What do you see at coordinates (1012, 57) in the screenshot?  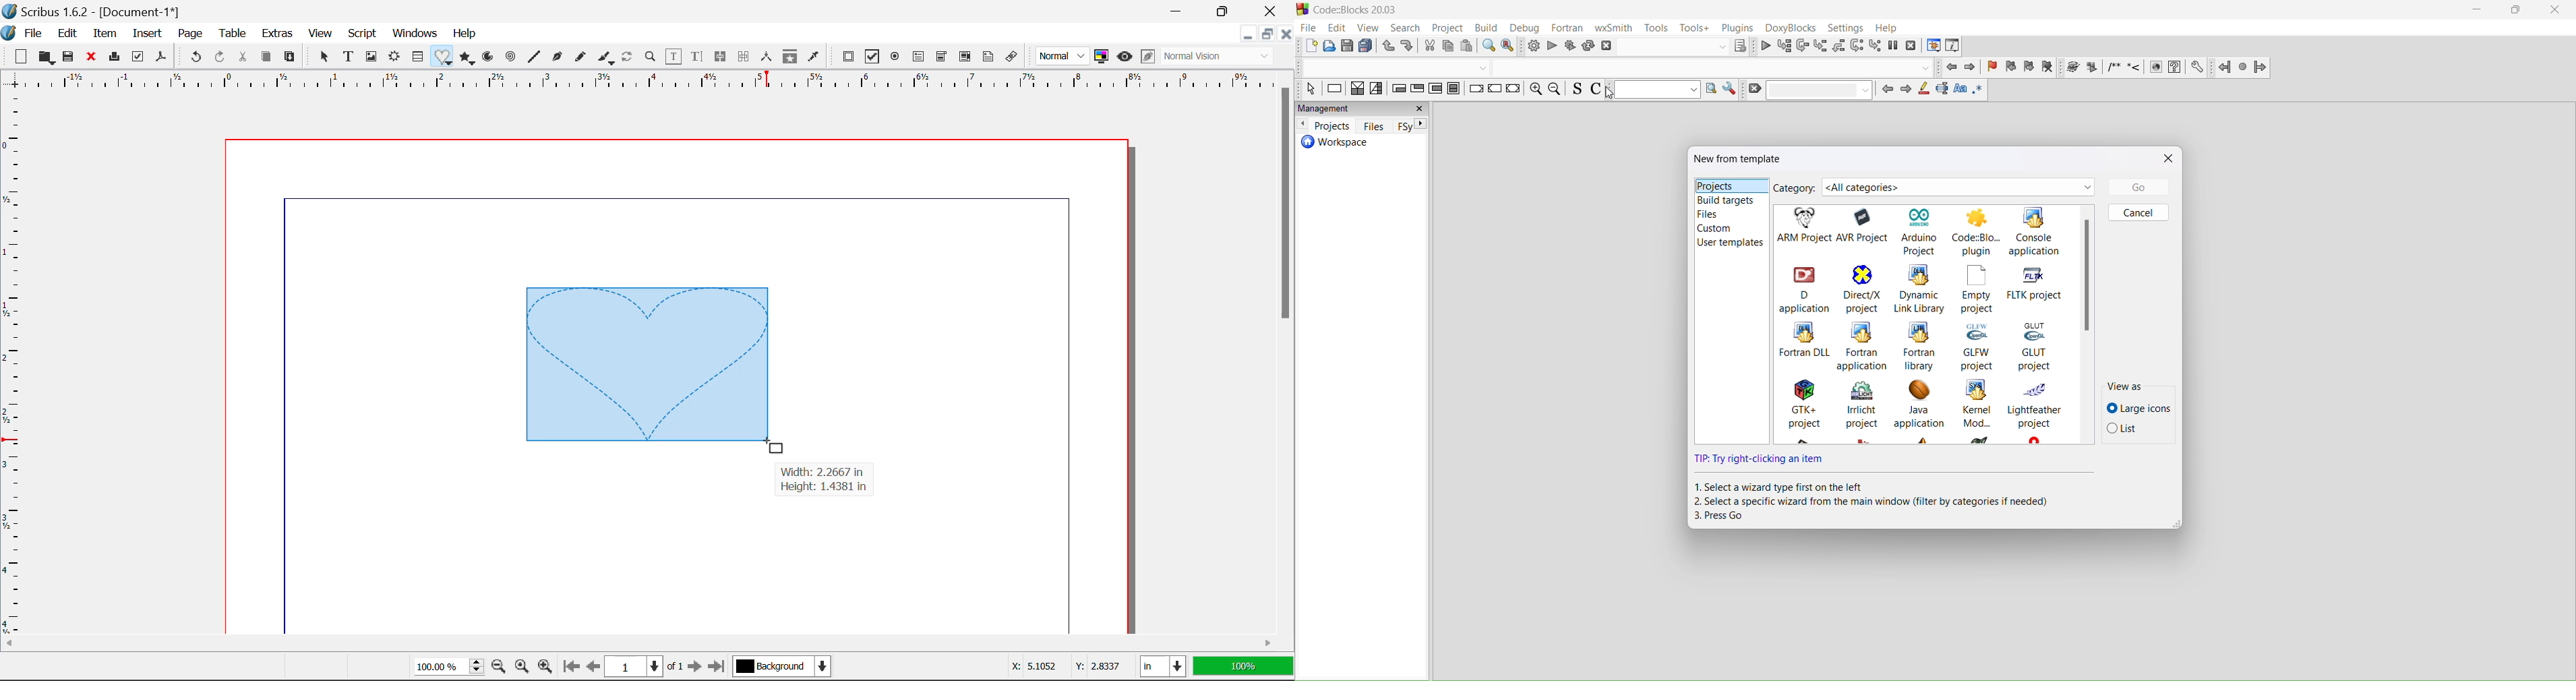 I see `Link Annotation` at bounding box center [1012, 57].